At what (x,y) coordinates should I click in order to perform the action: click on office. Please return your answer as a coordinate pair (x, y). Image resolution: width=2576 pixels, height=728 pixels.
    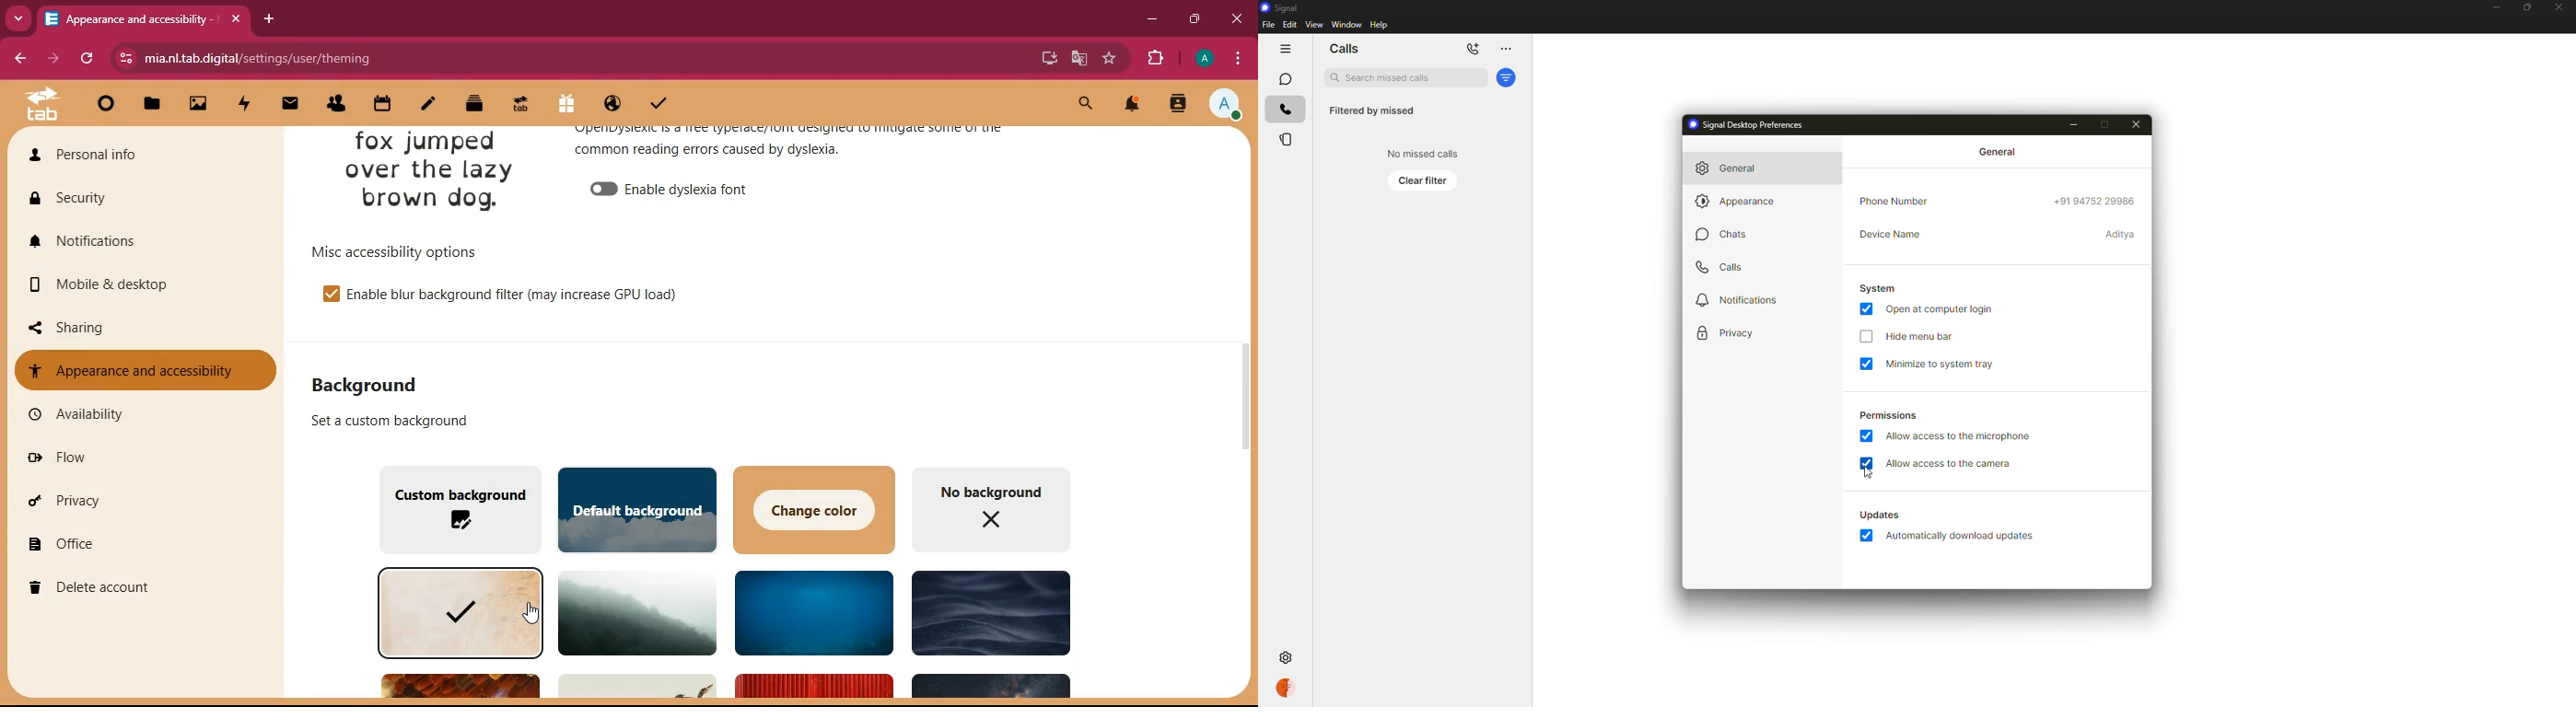
    Looking at the image, I should click on (140, 542).